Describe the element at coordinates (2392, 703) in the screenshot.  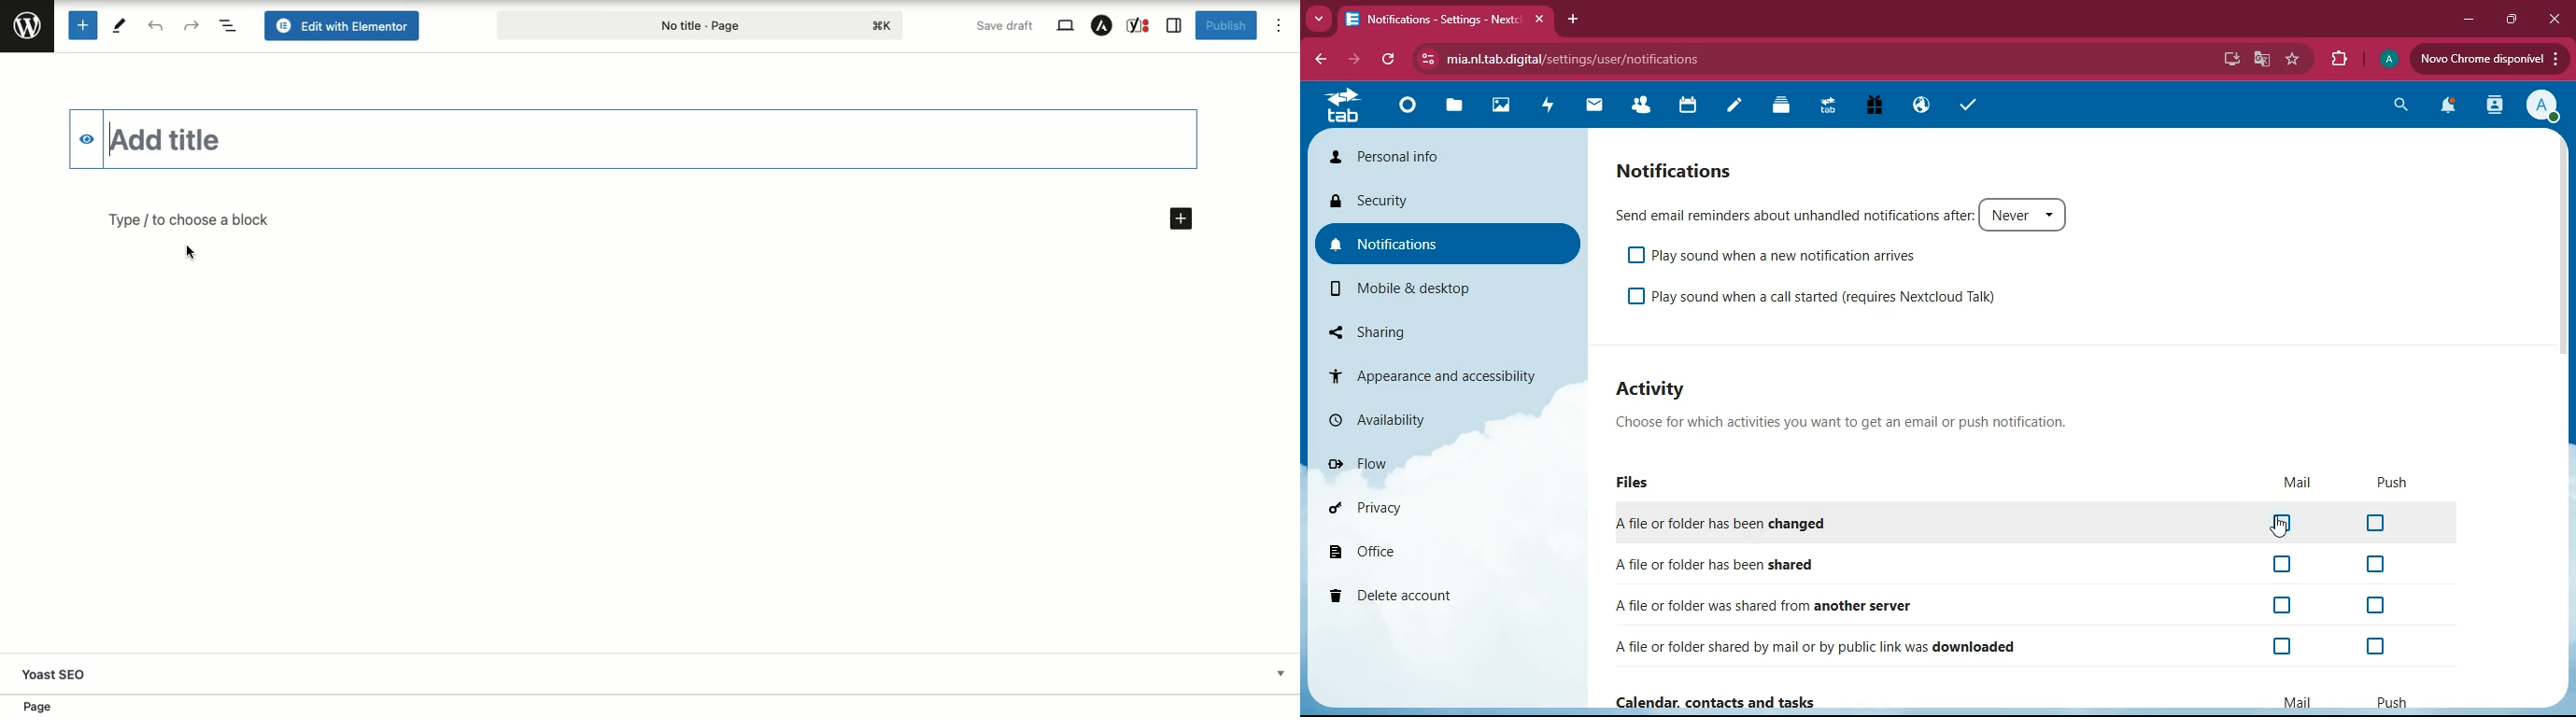
I see `push` at that location.